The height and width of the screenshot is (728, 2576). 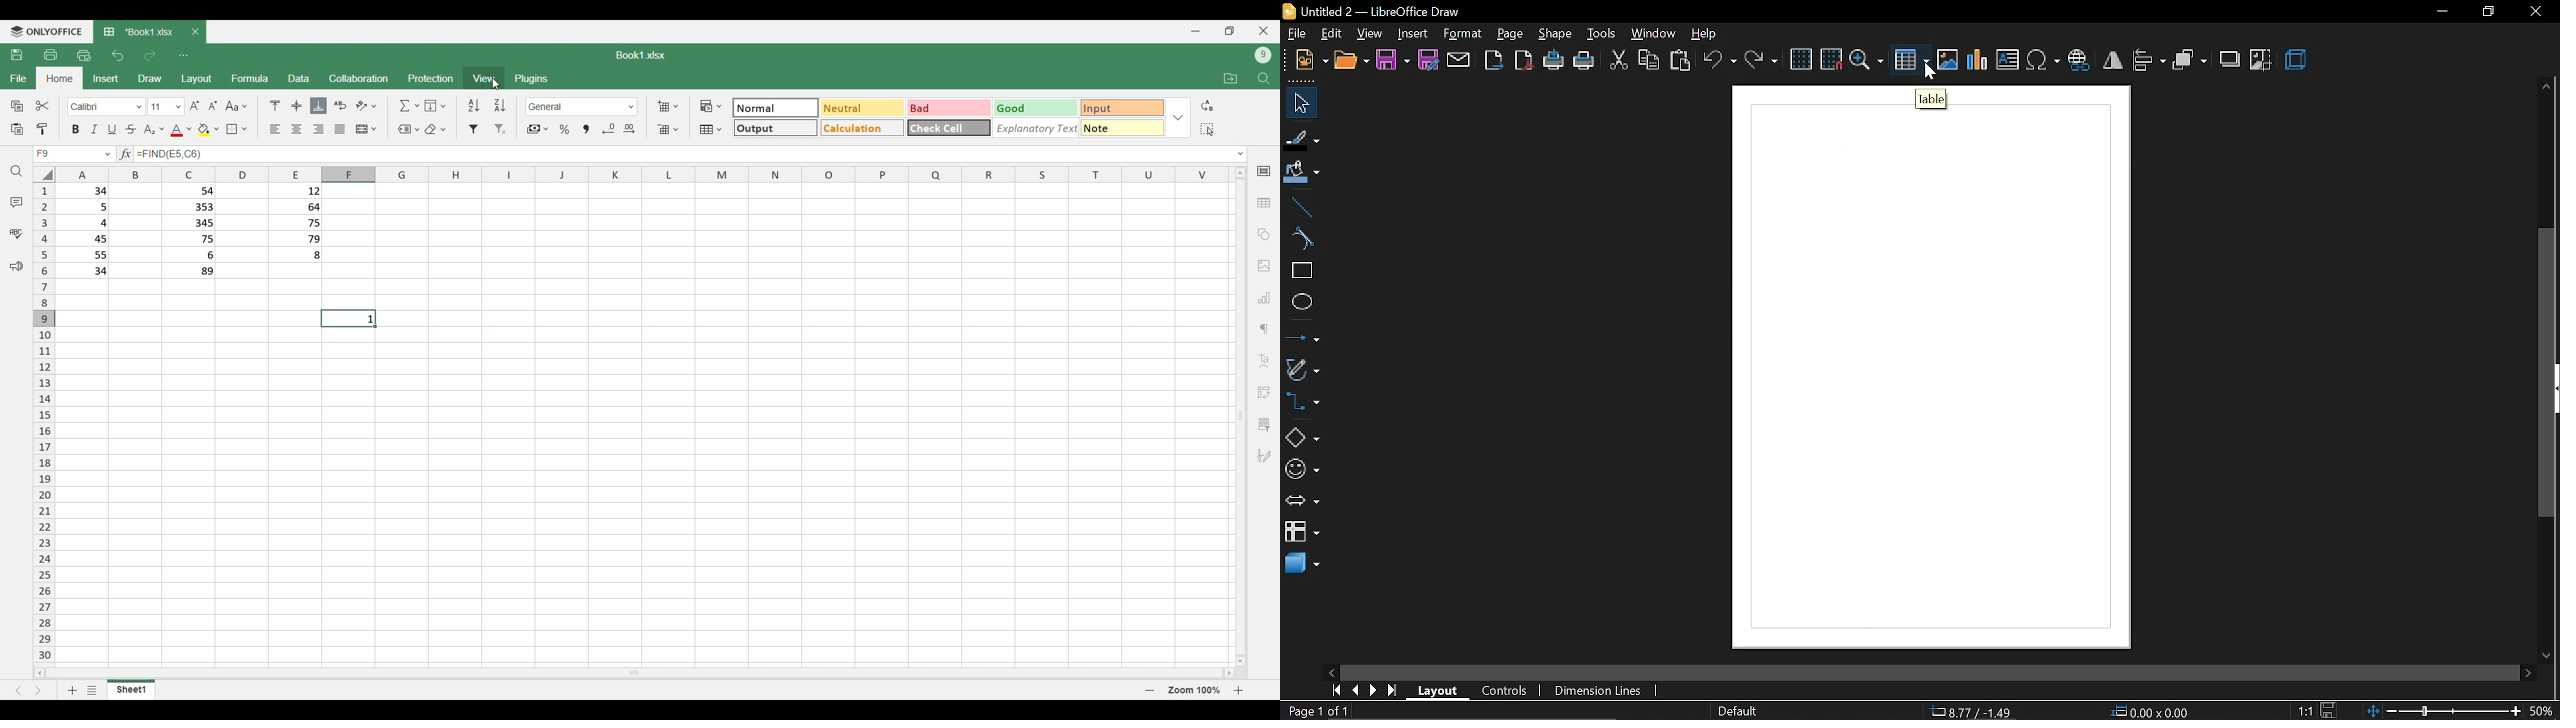 I want to click on line, so click(x=1298, y=209).